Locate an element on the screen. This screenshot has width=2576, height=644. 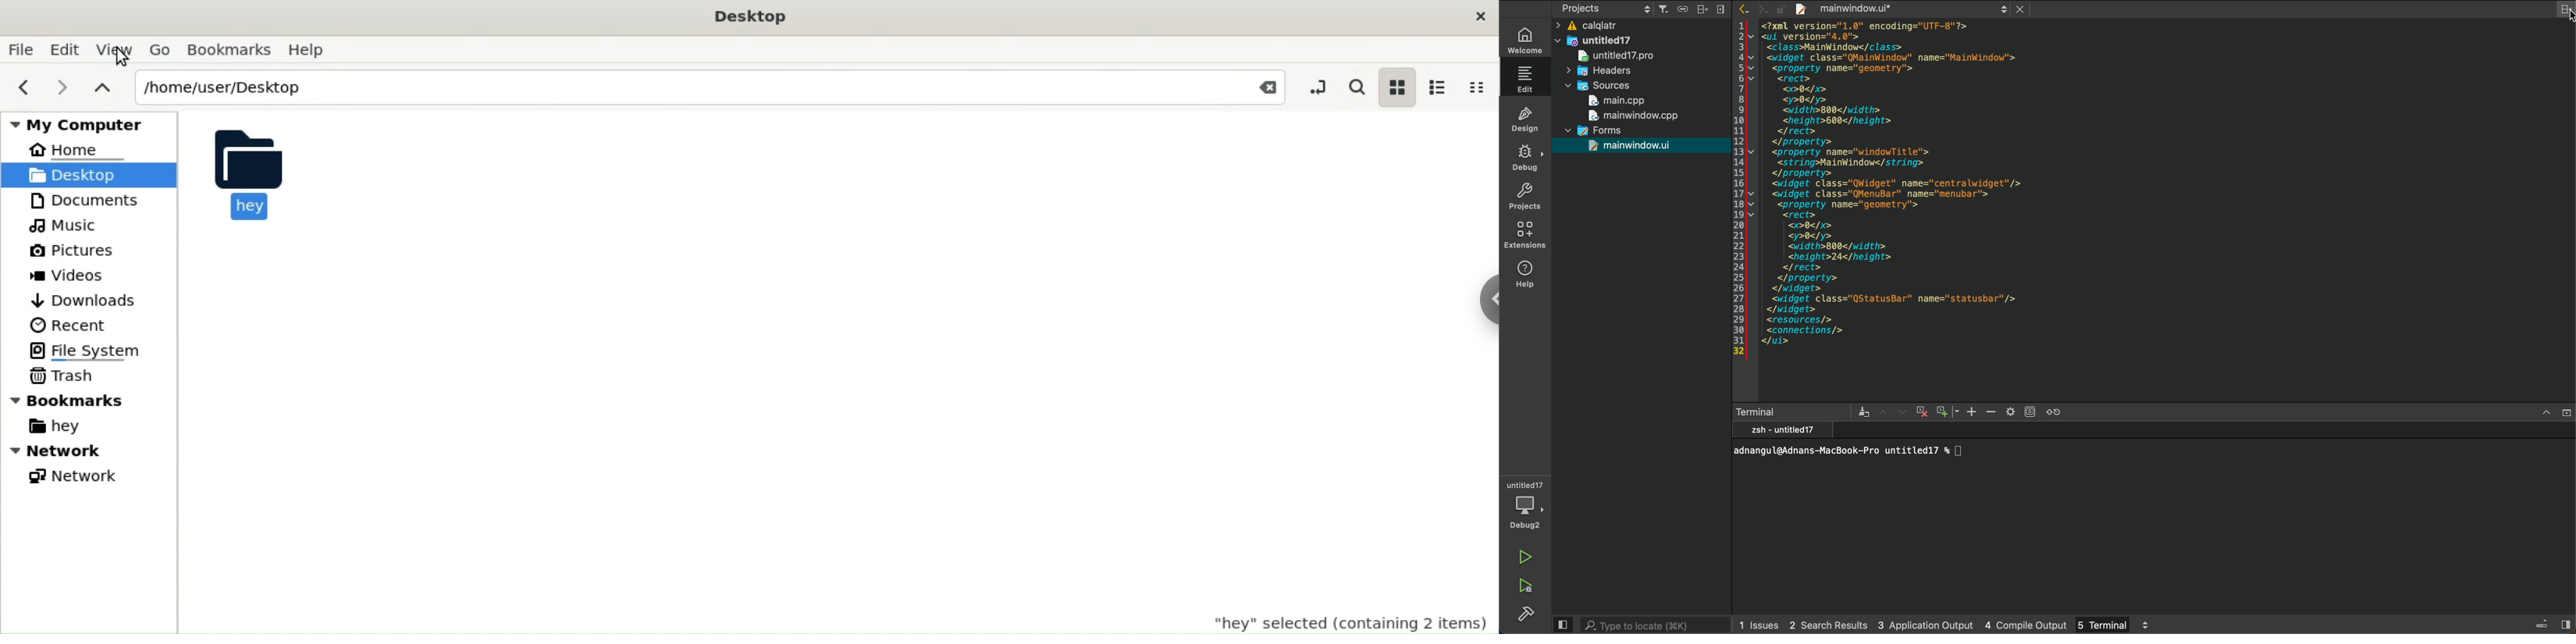
filter tree is located at coordinates (1664, 10).